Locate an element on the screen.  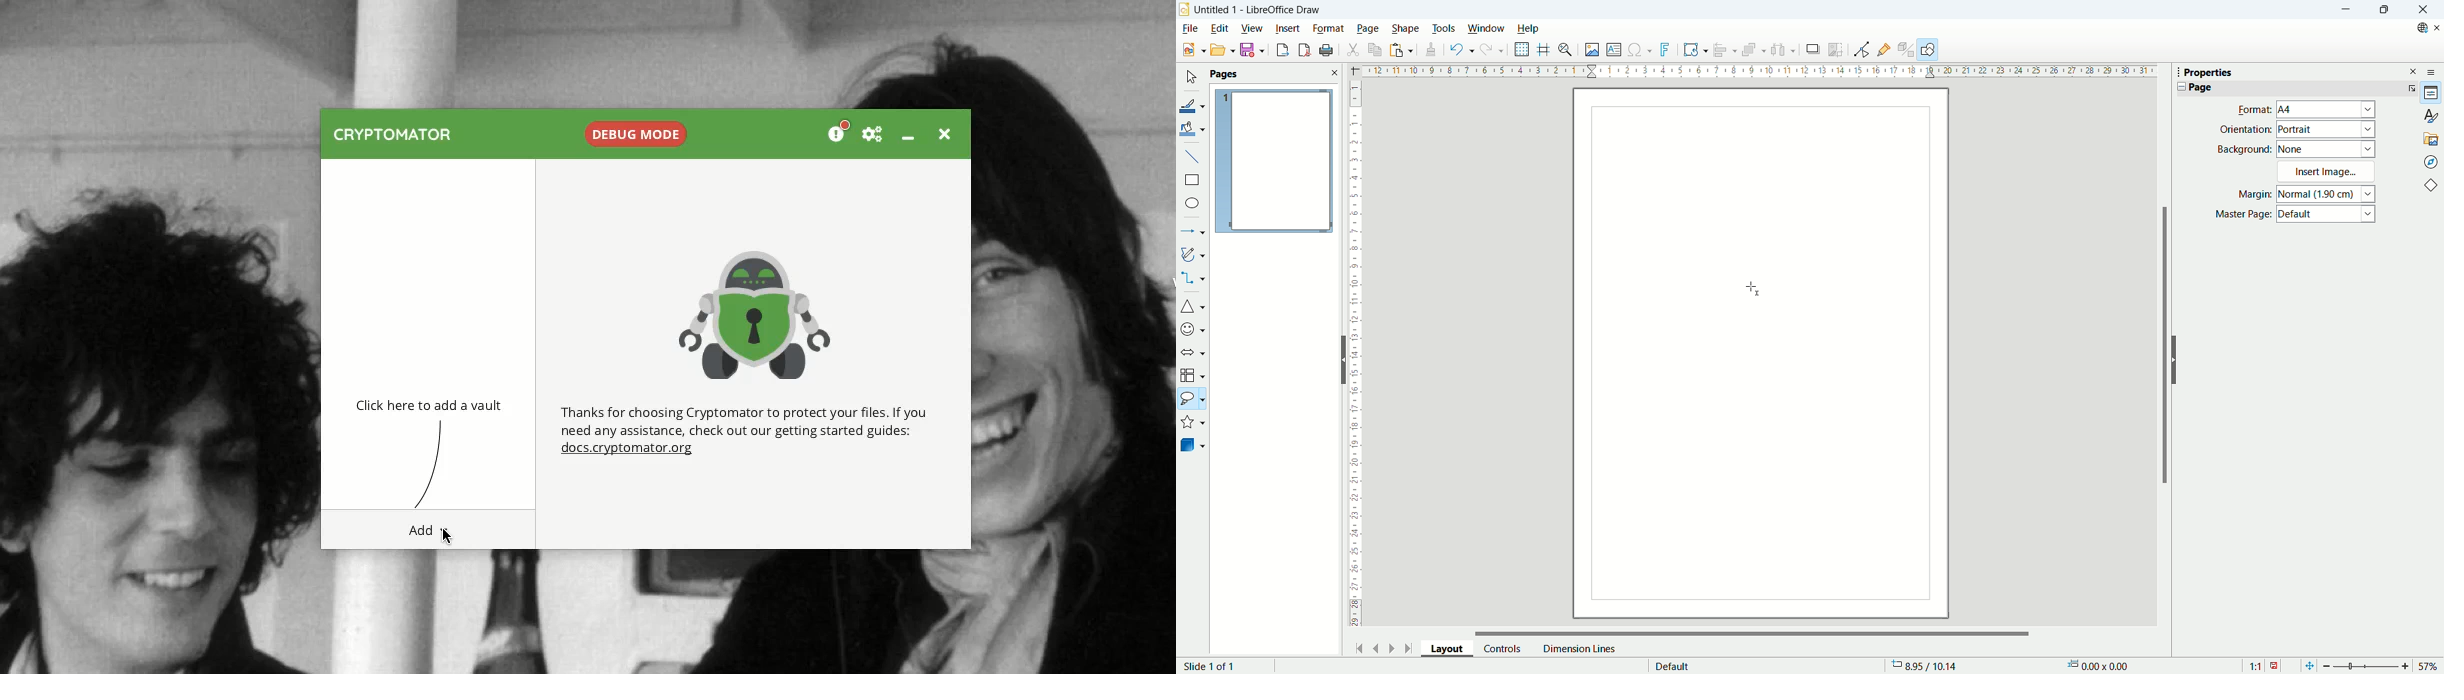
Navigator is located at coordinates (2431, 161).